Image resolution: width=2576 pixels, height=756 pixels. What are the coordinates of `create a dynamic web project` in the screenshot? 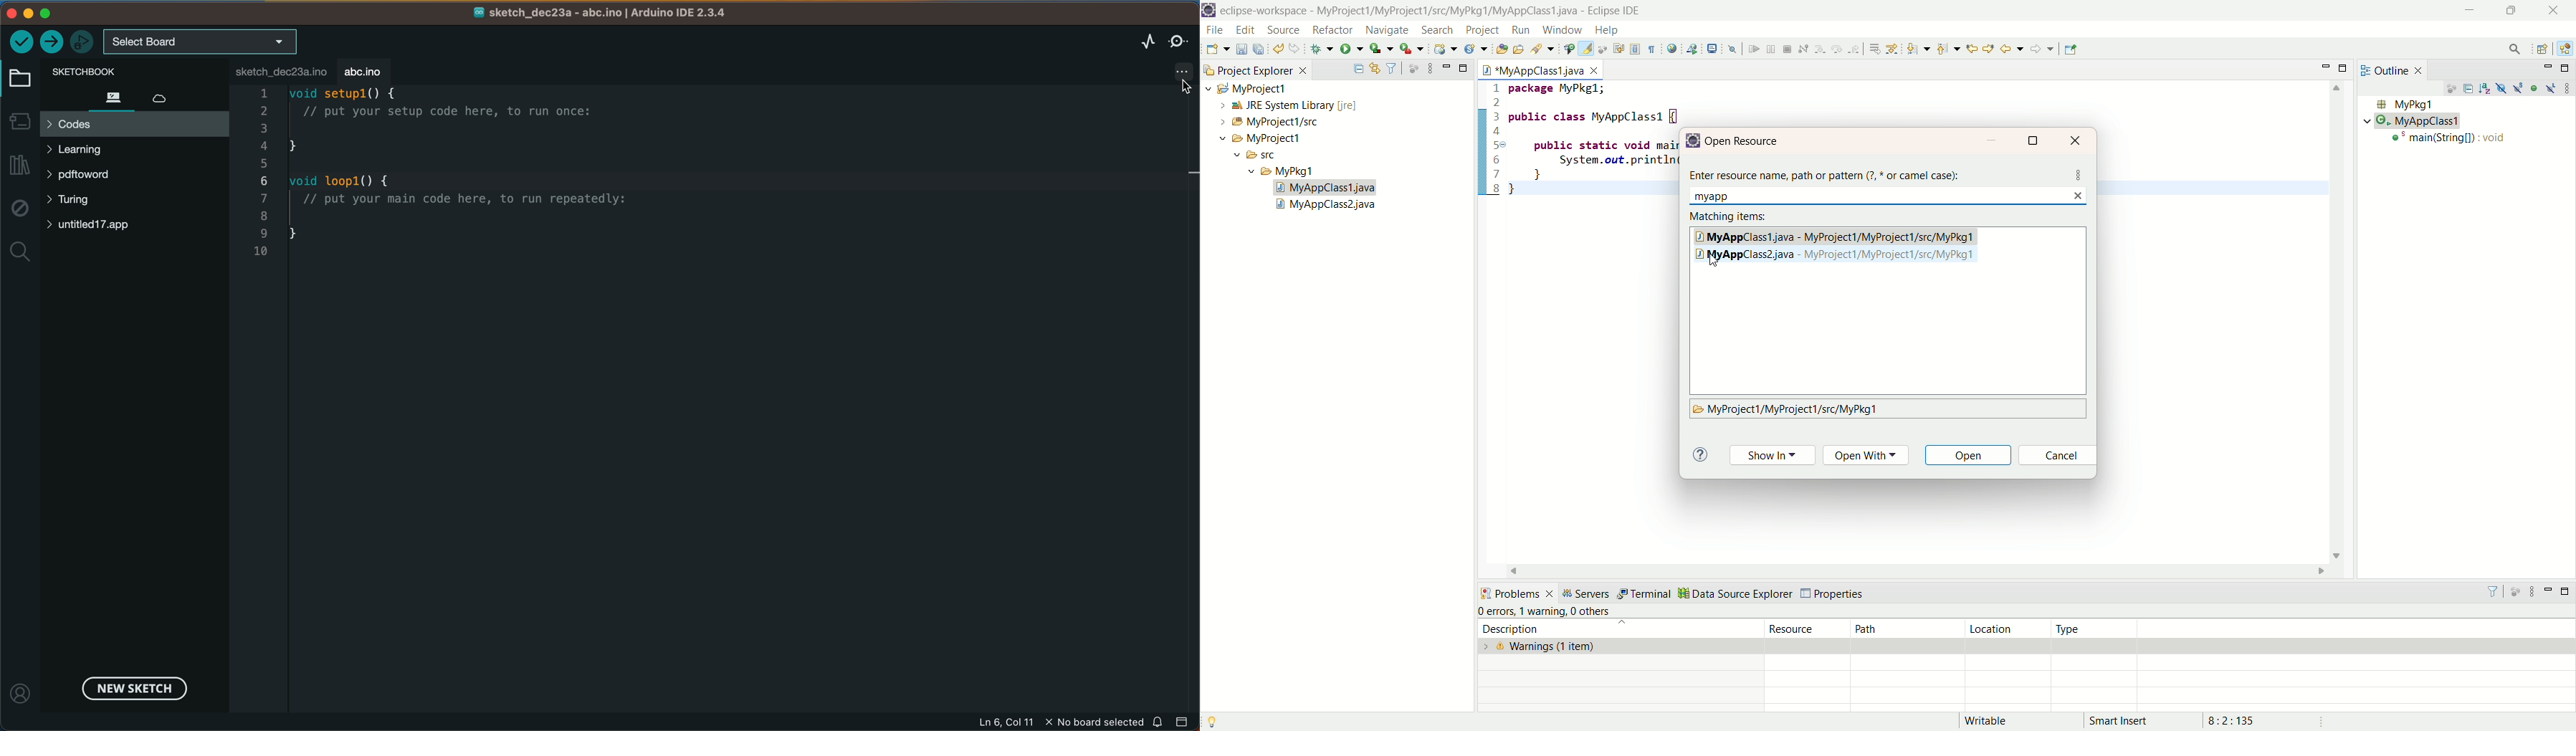 It's located at (1446, 49).